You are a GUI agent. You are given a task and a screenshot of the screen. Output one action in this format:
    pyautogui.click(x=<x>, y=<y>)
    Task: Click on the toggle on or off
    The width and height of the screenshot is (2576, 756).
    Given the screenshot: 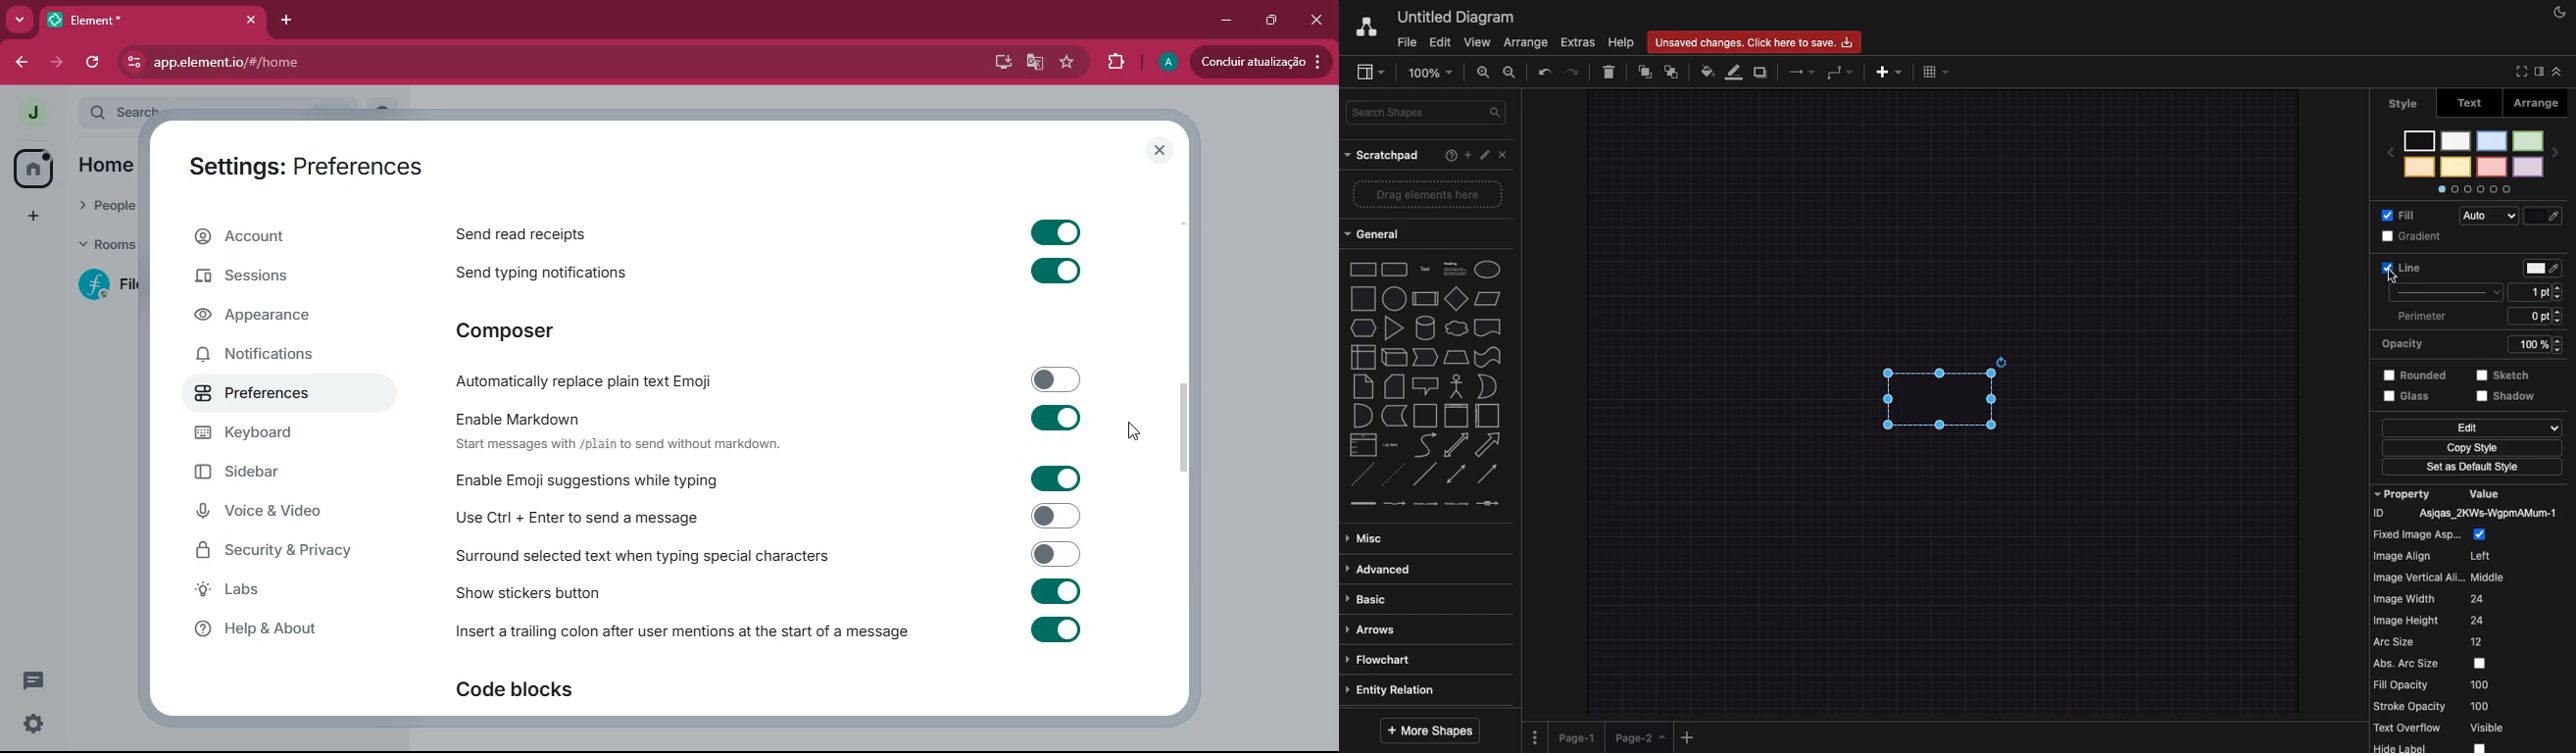 What is the action you would take?
    pyautogui.click(x=1052, y=377)
    